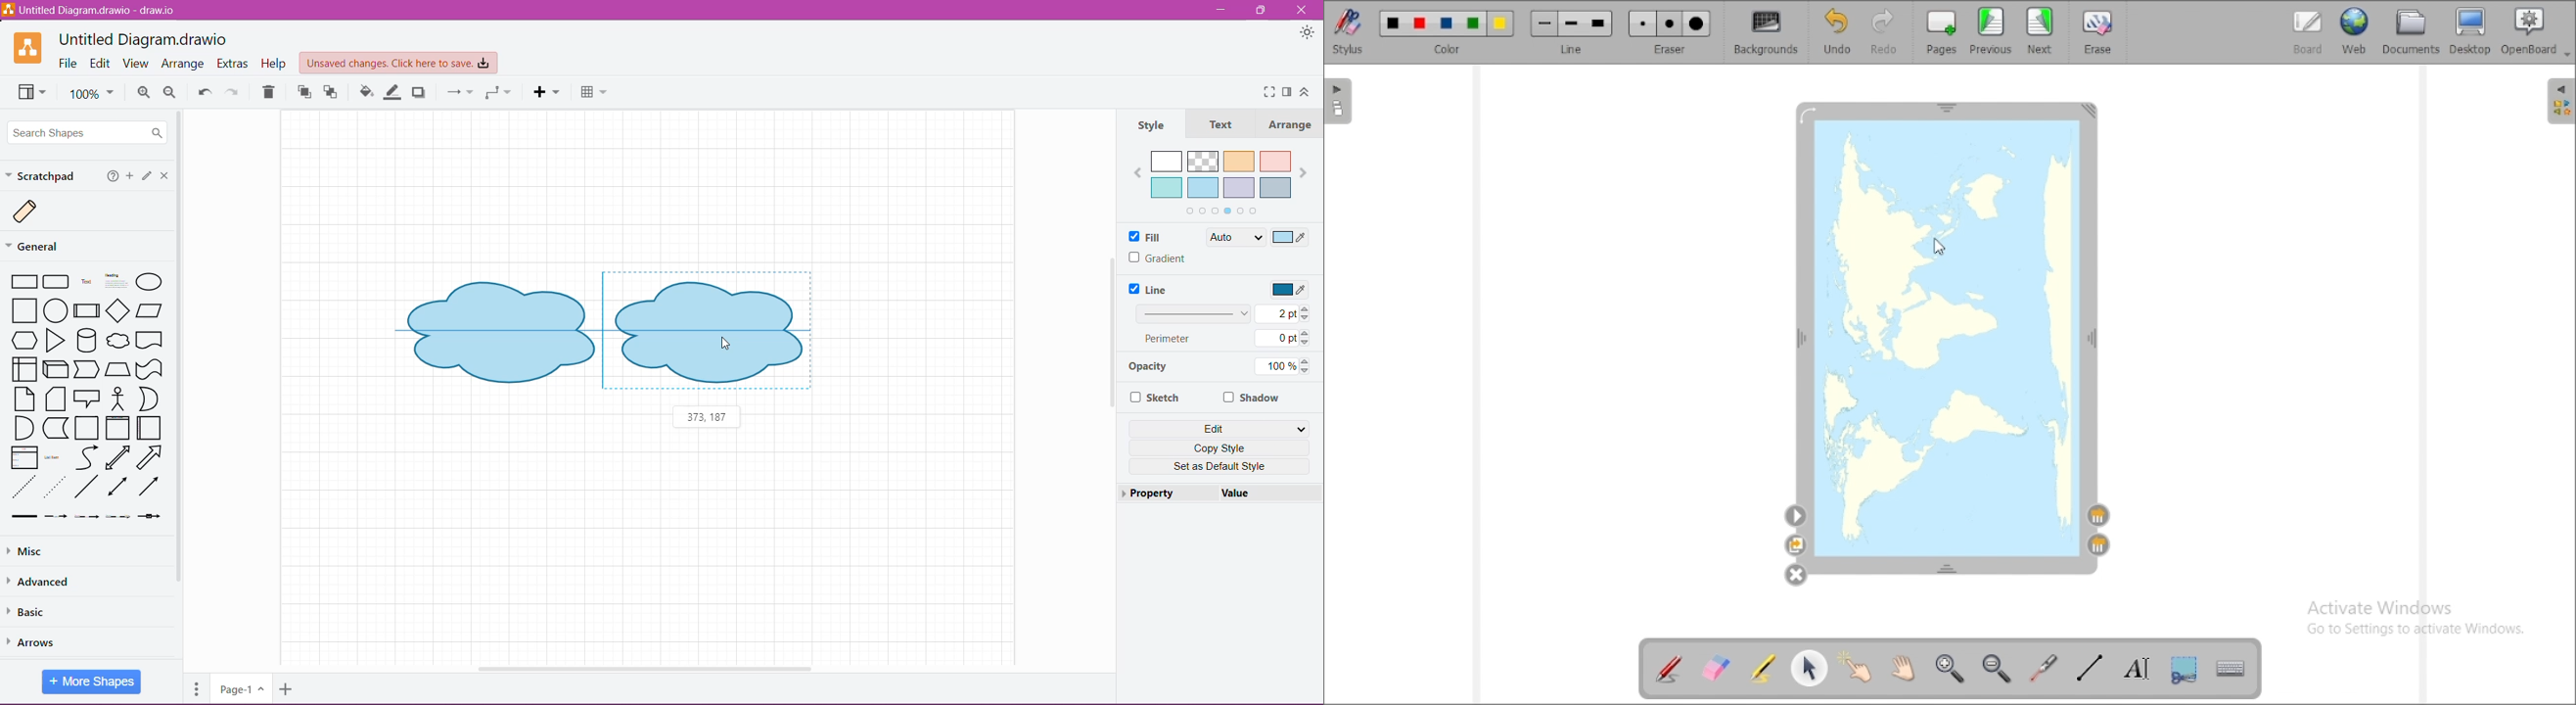 The width and height of the screenshot is (2576, 728). What do you see at coordinates (2308, 32) in the screenshot?
I see `board` at bounding box center [2308, 32].